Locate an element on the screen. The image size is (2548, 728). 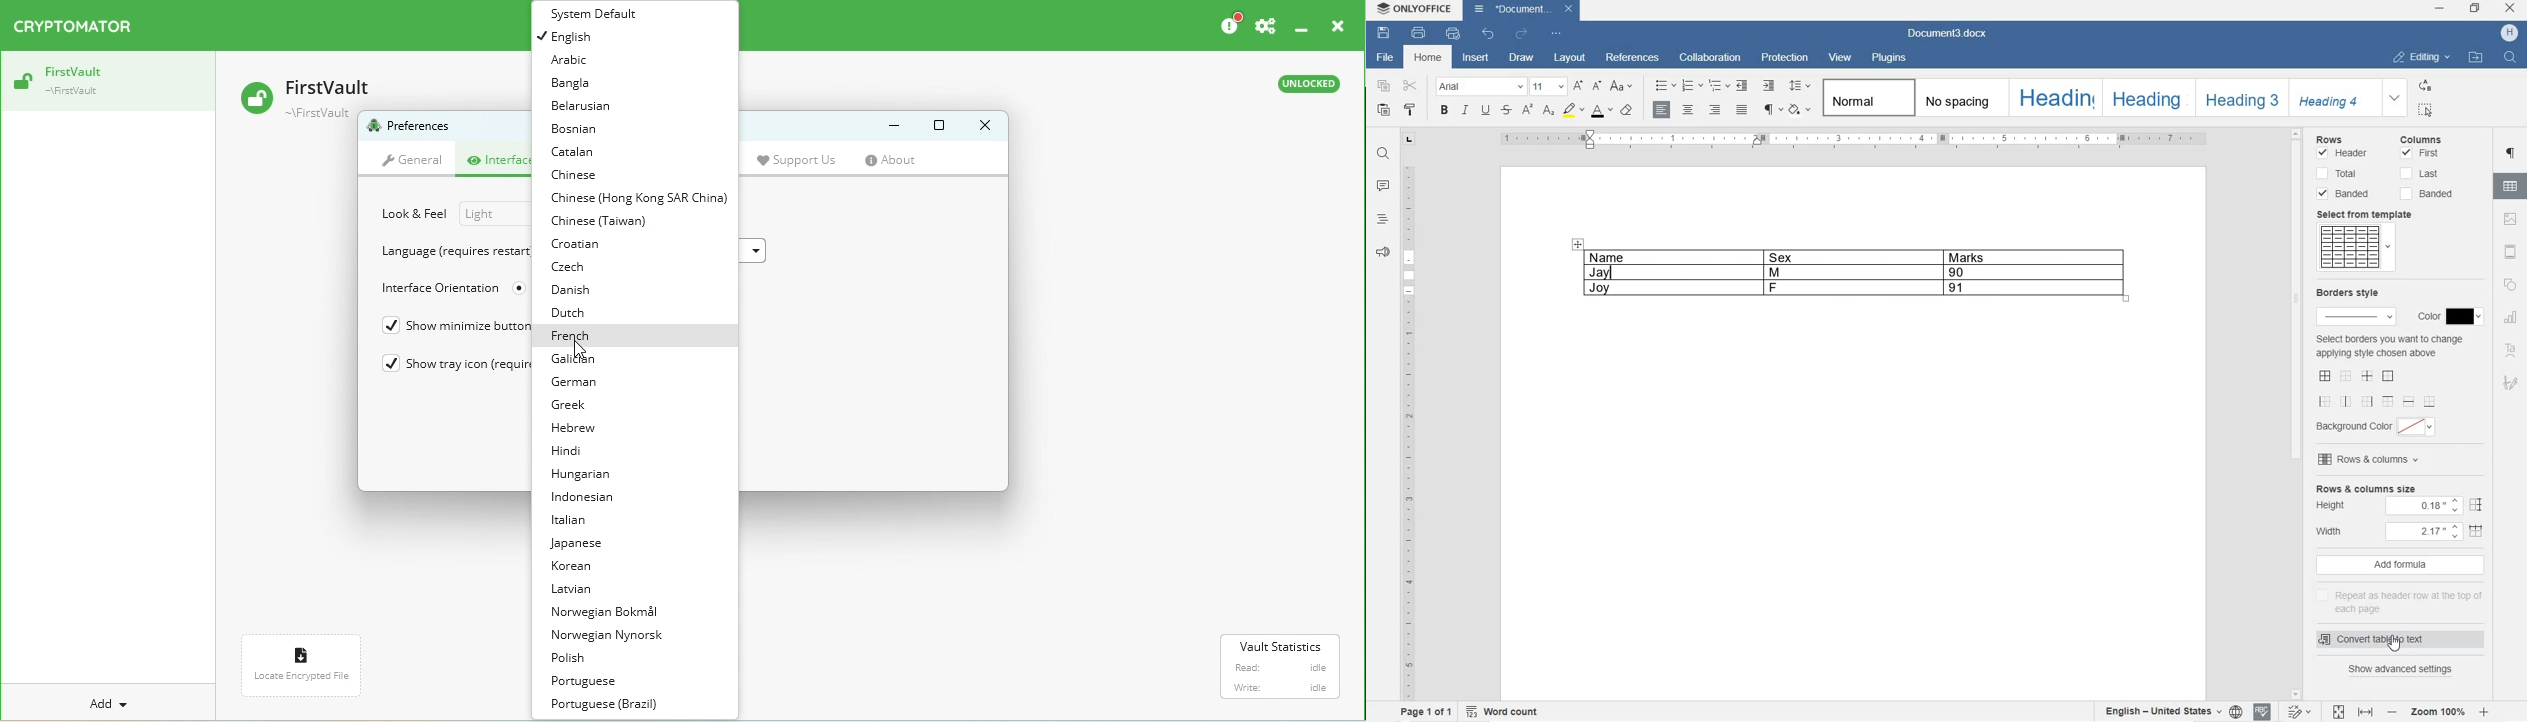
QUICK PRINT is located at coordinates (1453, 33).